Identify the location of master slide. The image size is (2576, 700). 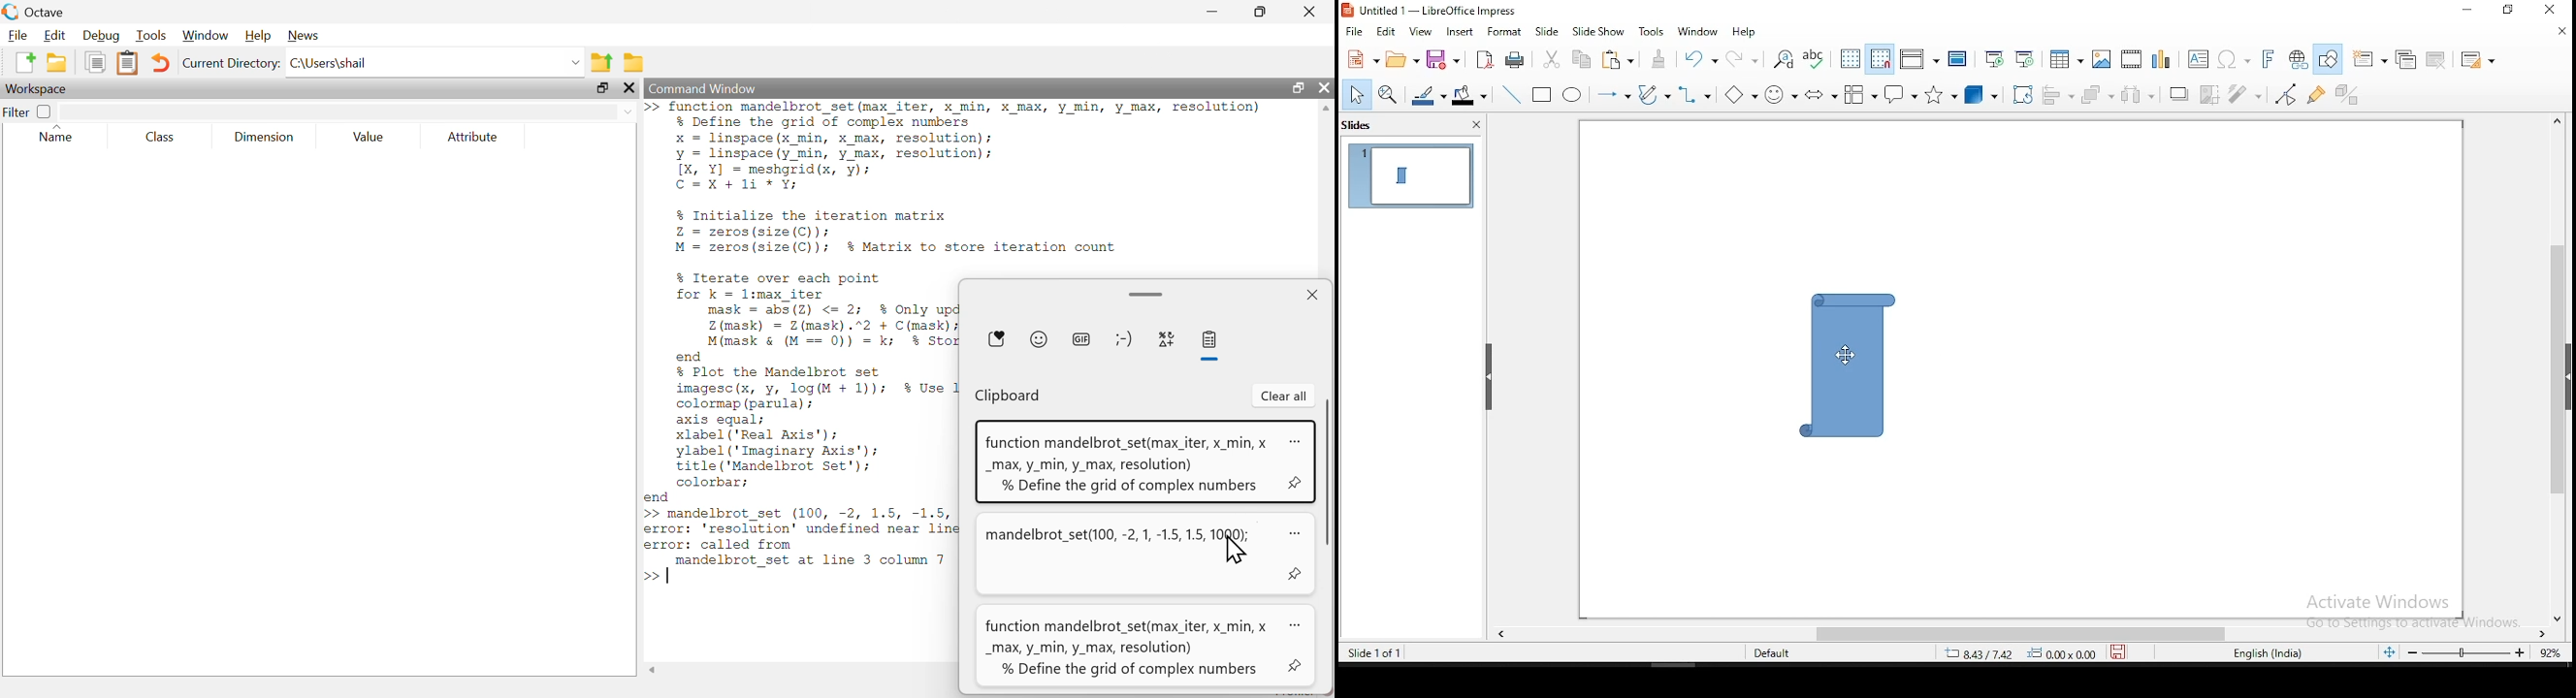
(1958, 59).